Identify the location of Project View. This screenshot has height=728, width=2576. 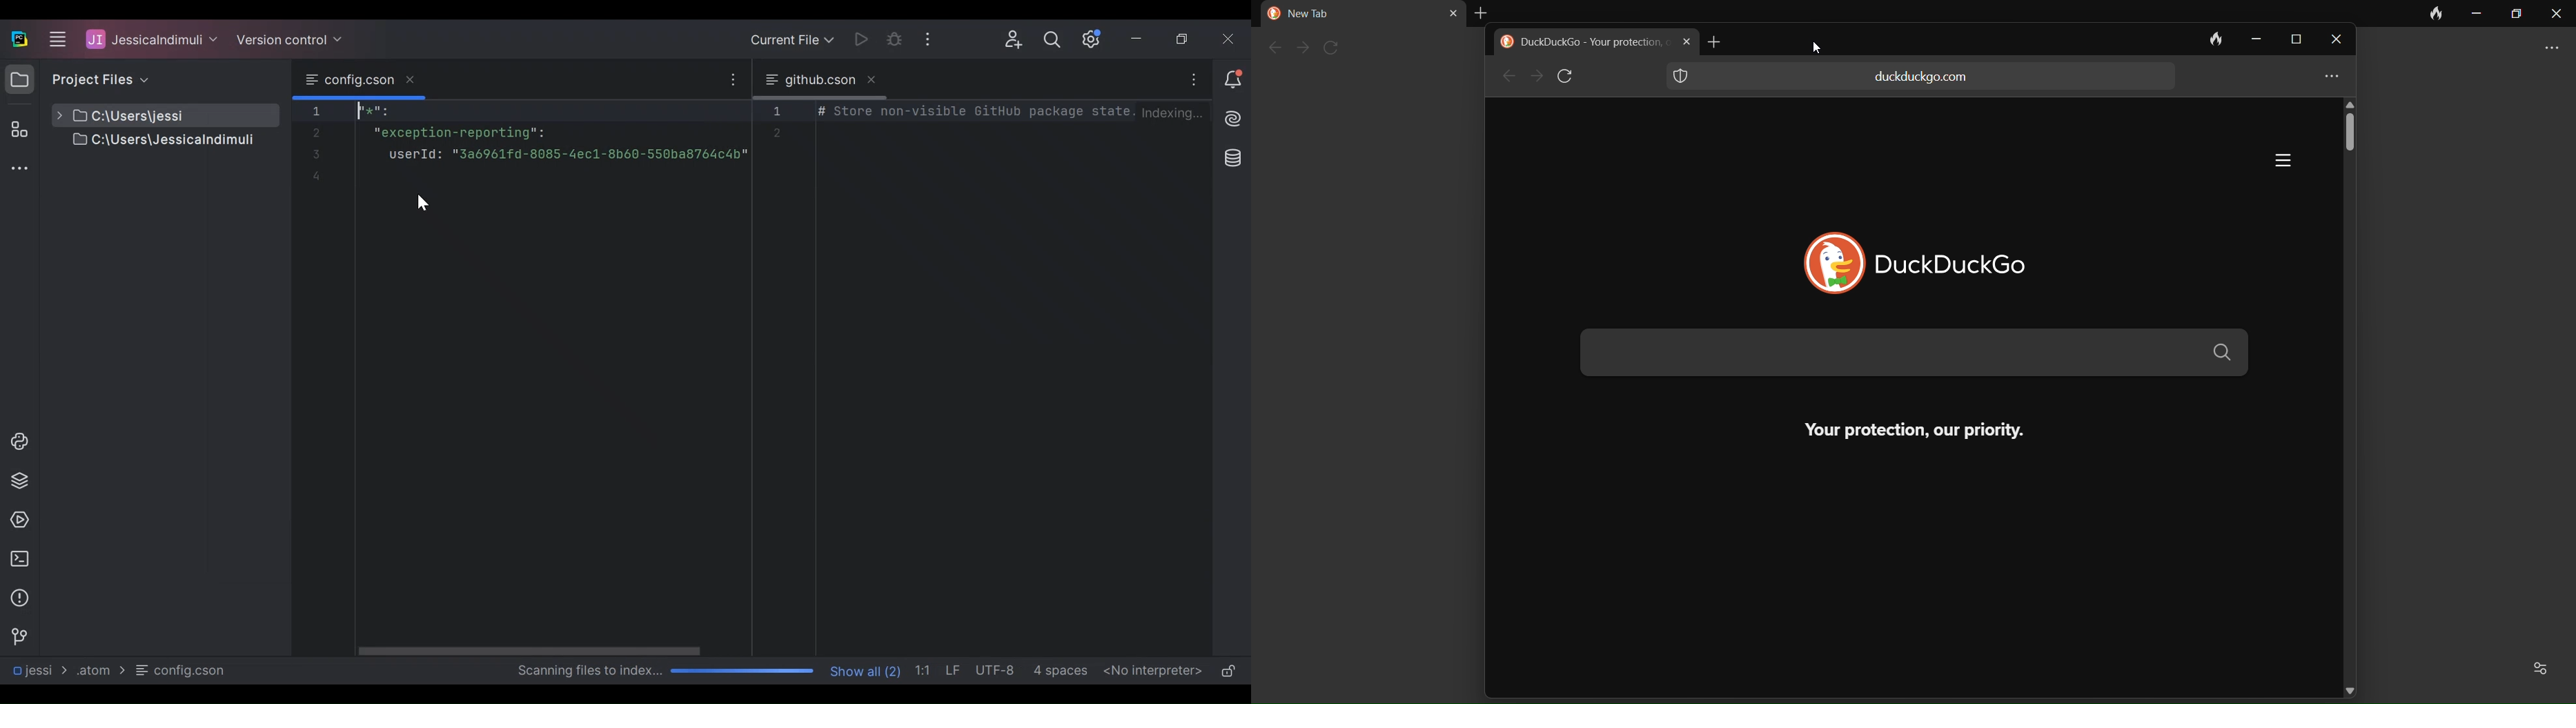
(20, 79).